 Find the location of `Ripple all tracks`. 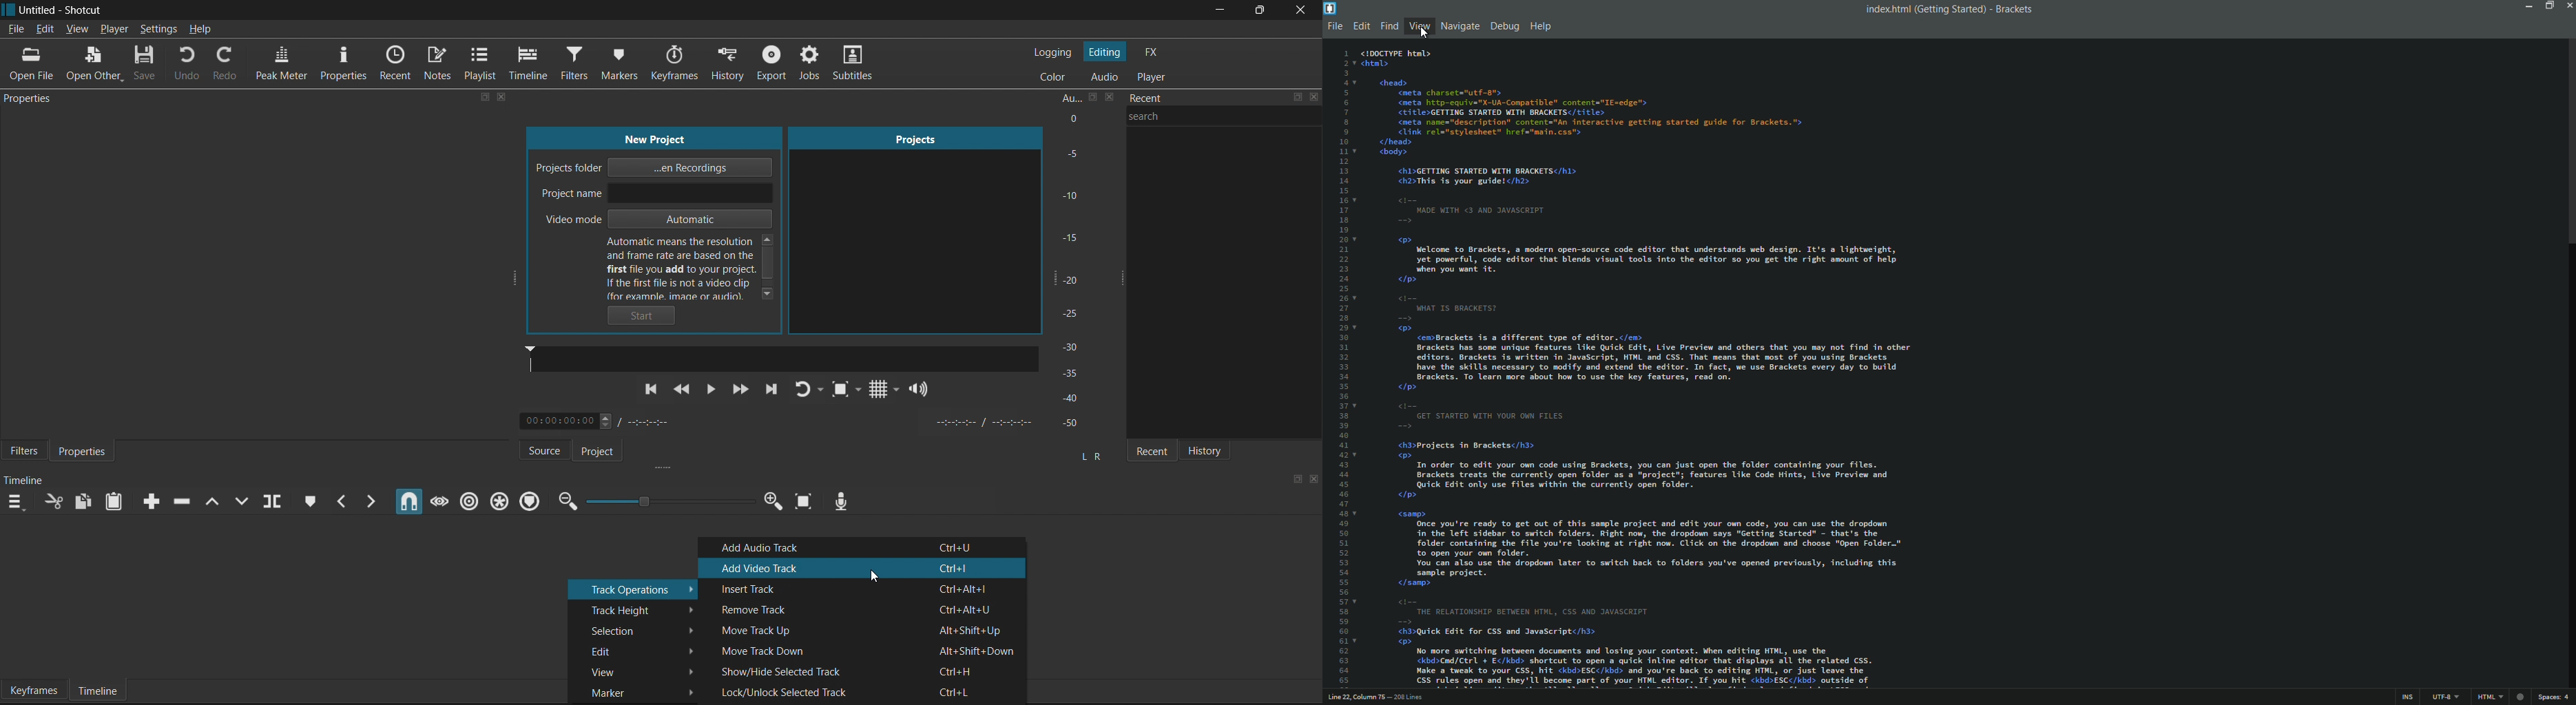

Ripple all tracks is located at coordinates (499, 500).